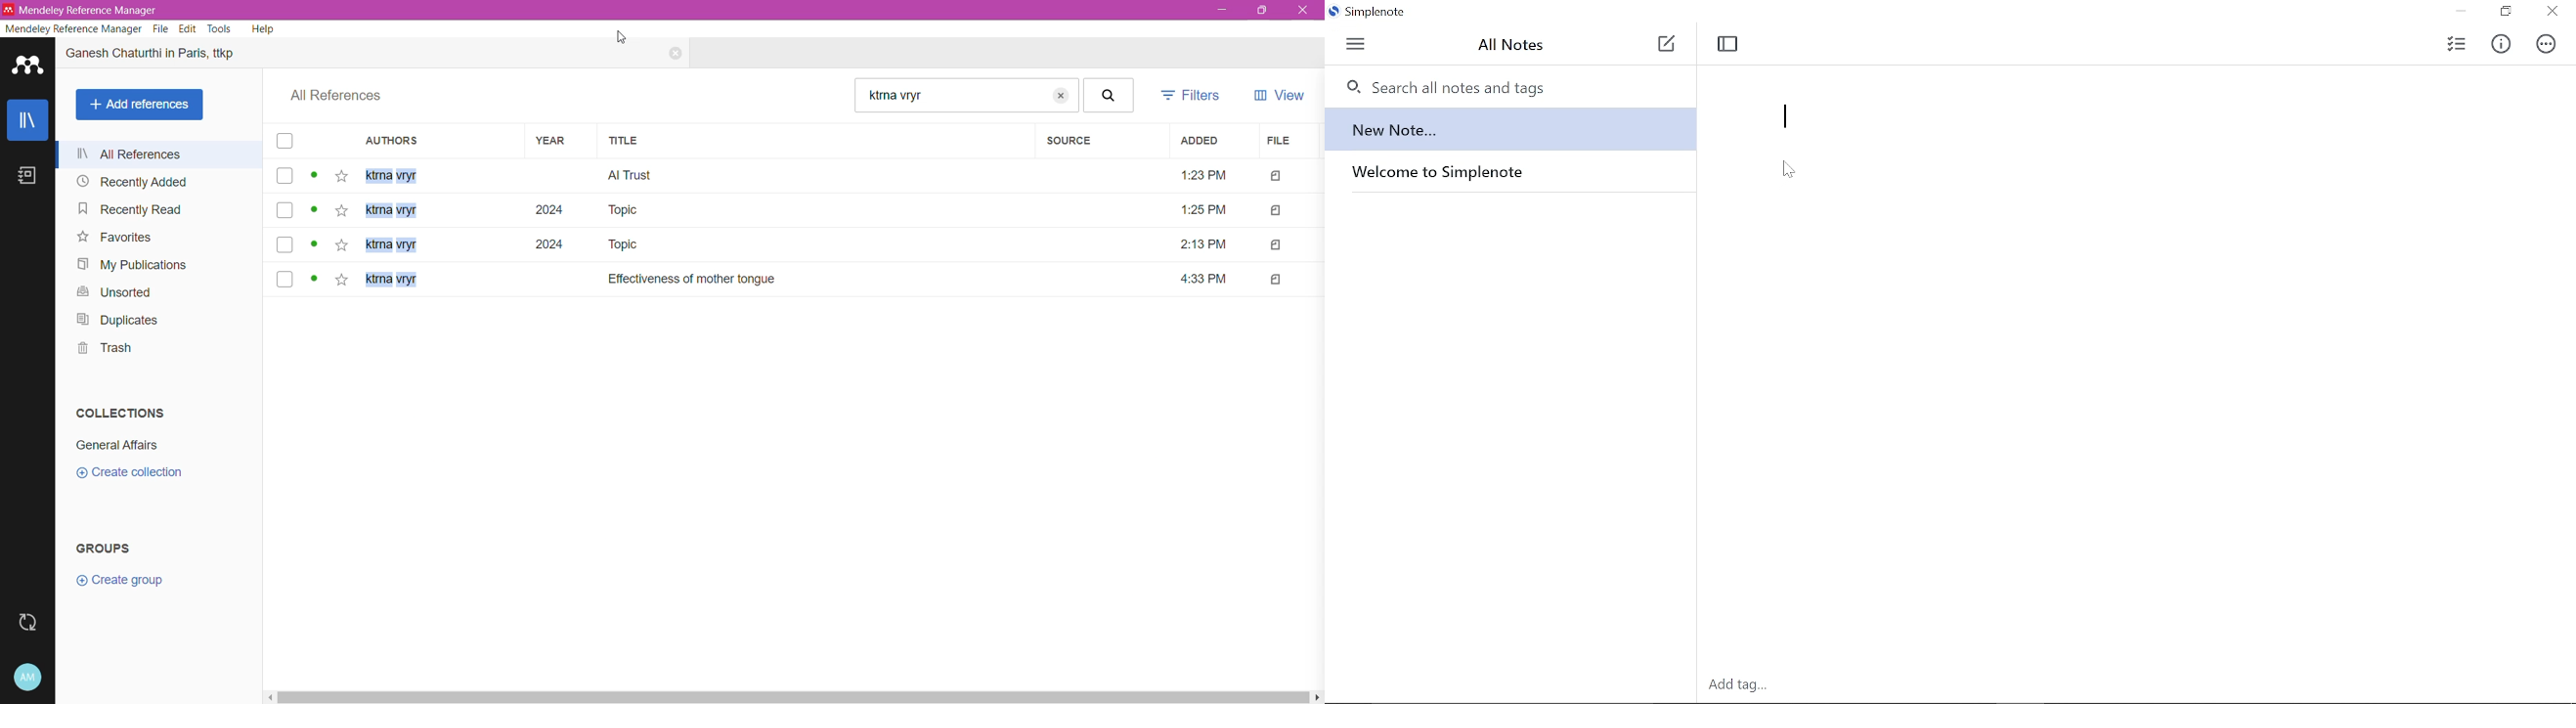 The image size is (2576, 728). I want to click on Current window, so click(1365, 10).